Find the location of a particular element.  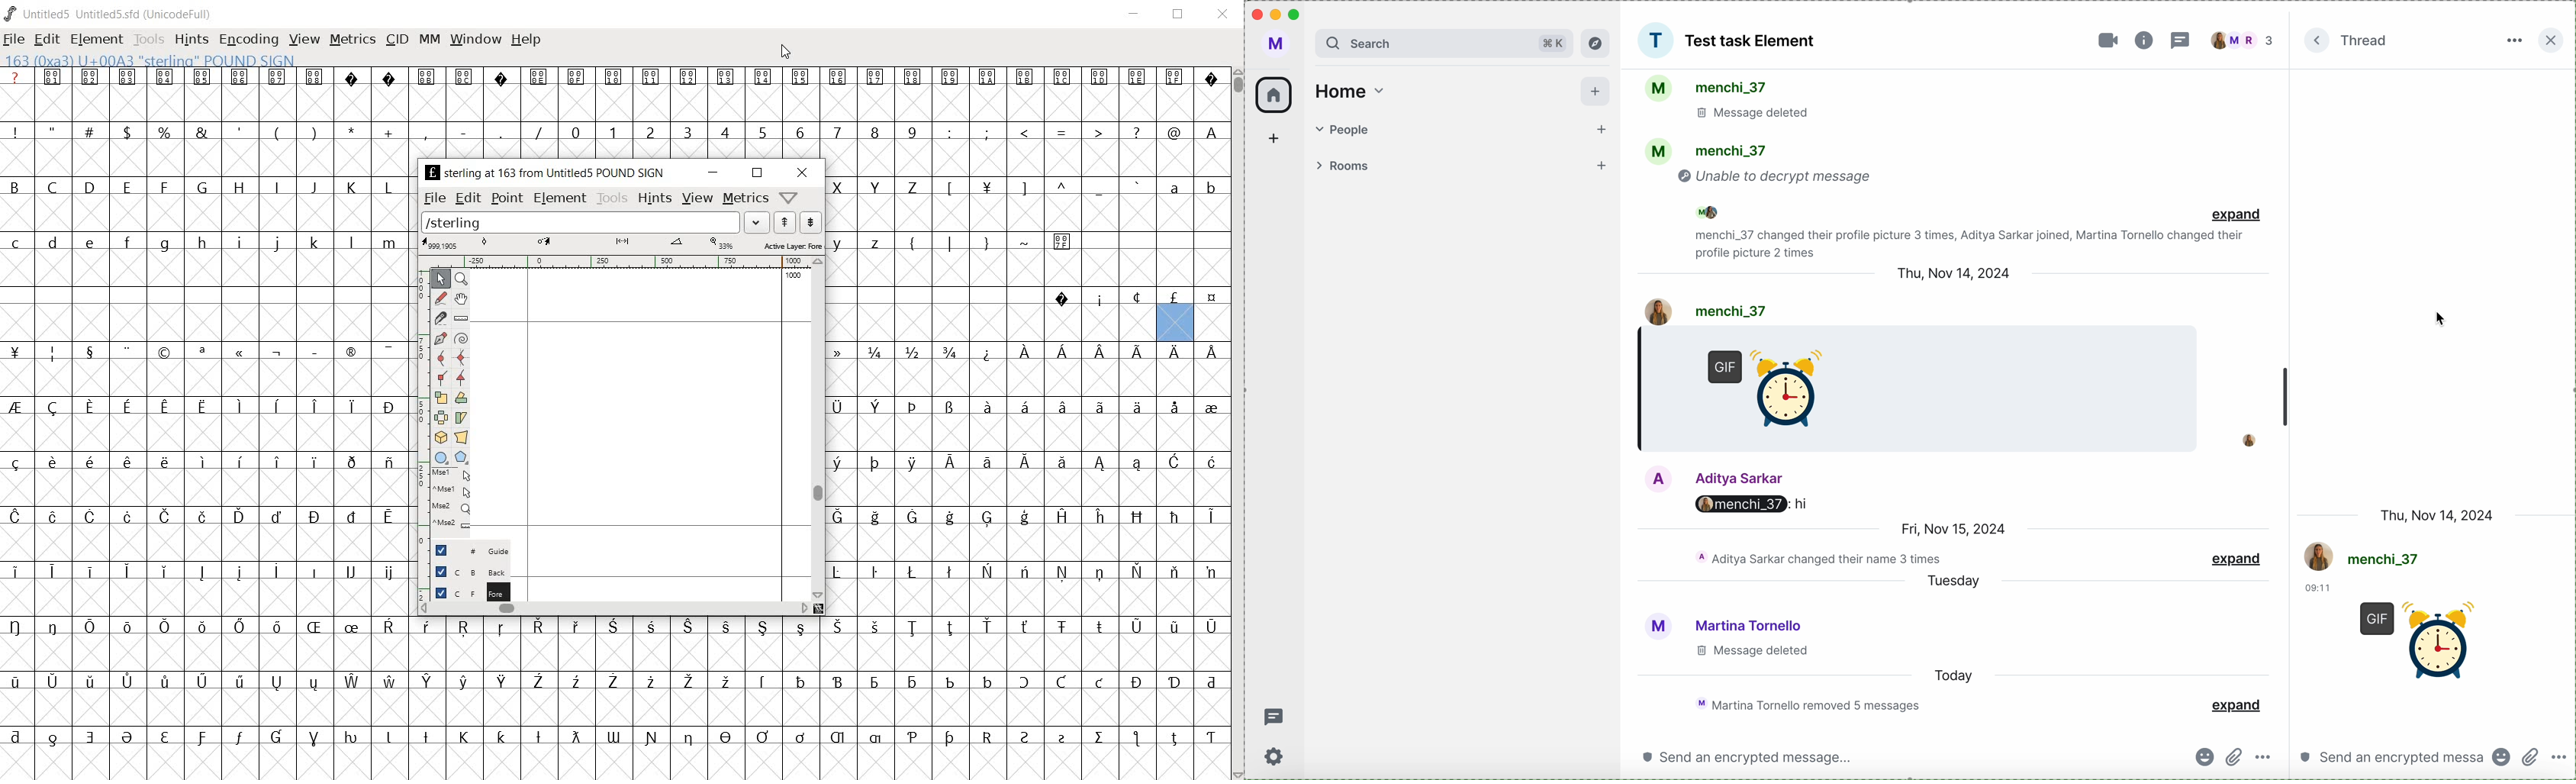

d is located at coordinates (53, 244).